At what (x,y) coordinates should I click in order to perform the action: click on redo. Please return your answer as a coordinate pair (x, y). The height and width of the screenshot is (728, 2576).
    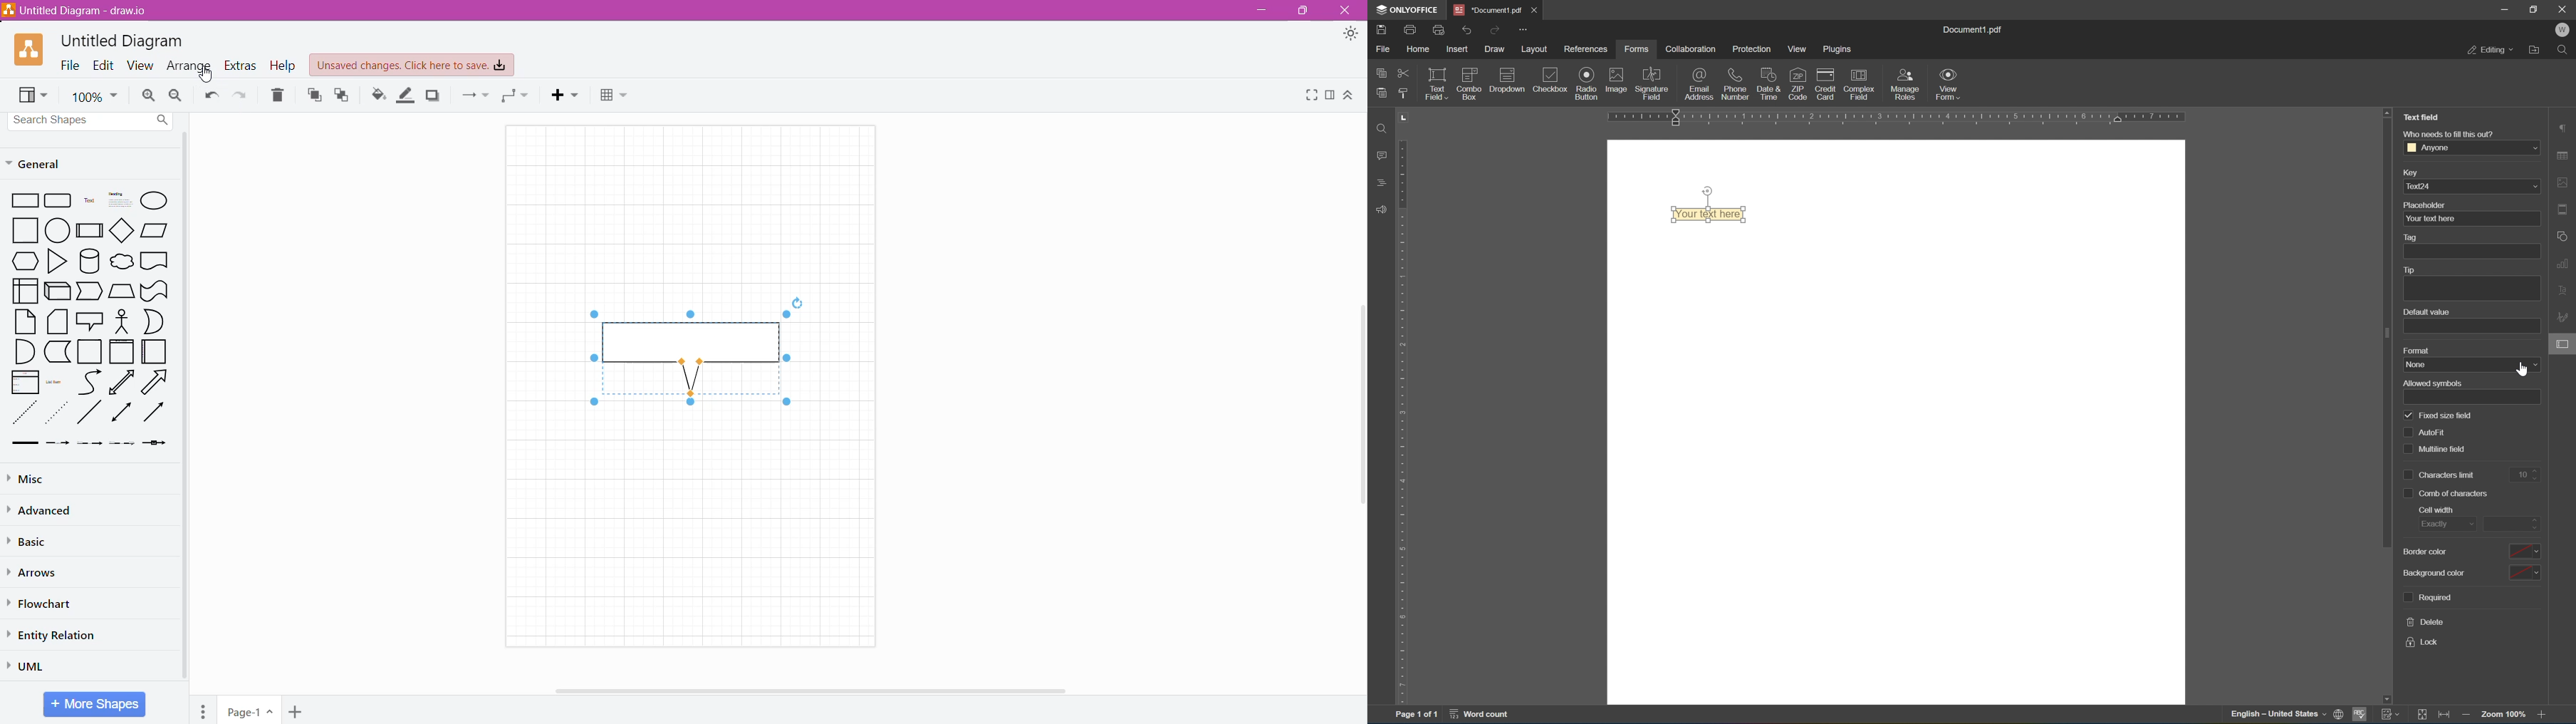
    Looking at the image, I should click on (1497, 30).